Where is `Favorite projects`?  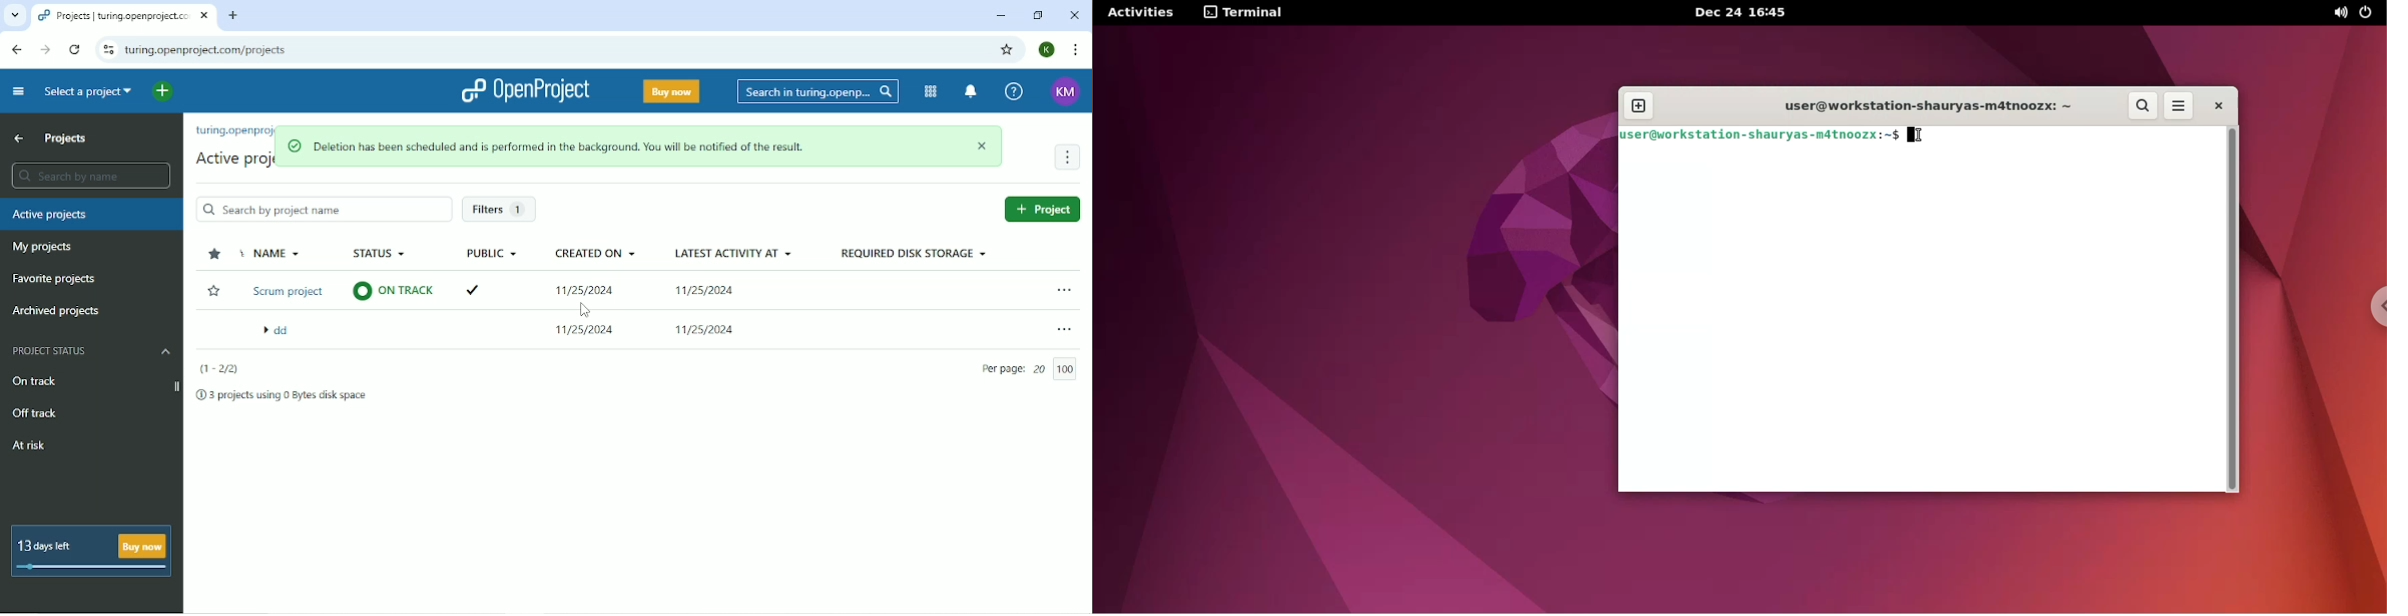 Favorite projects is located at coordinates (61, 279).